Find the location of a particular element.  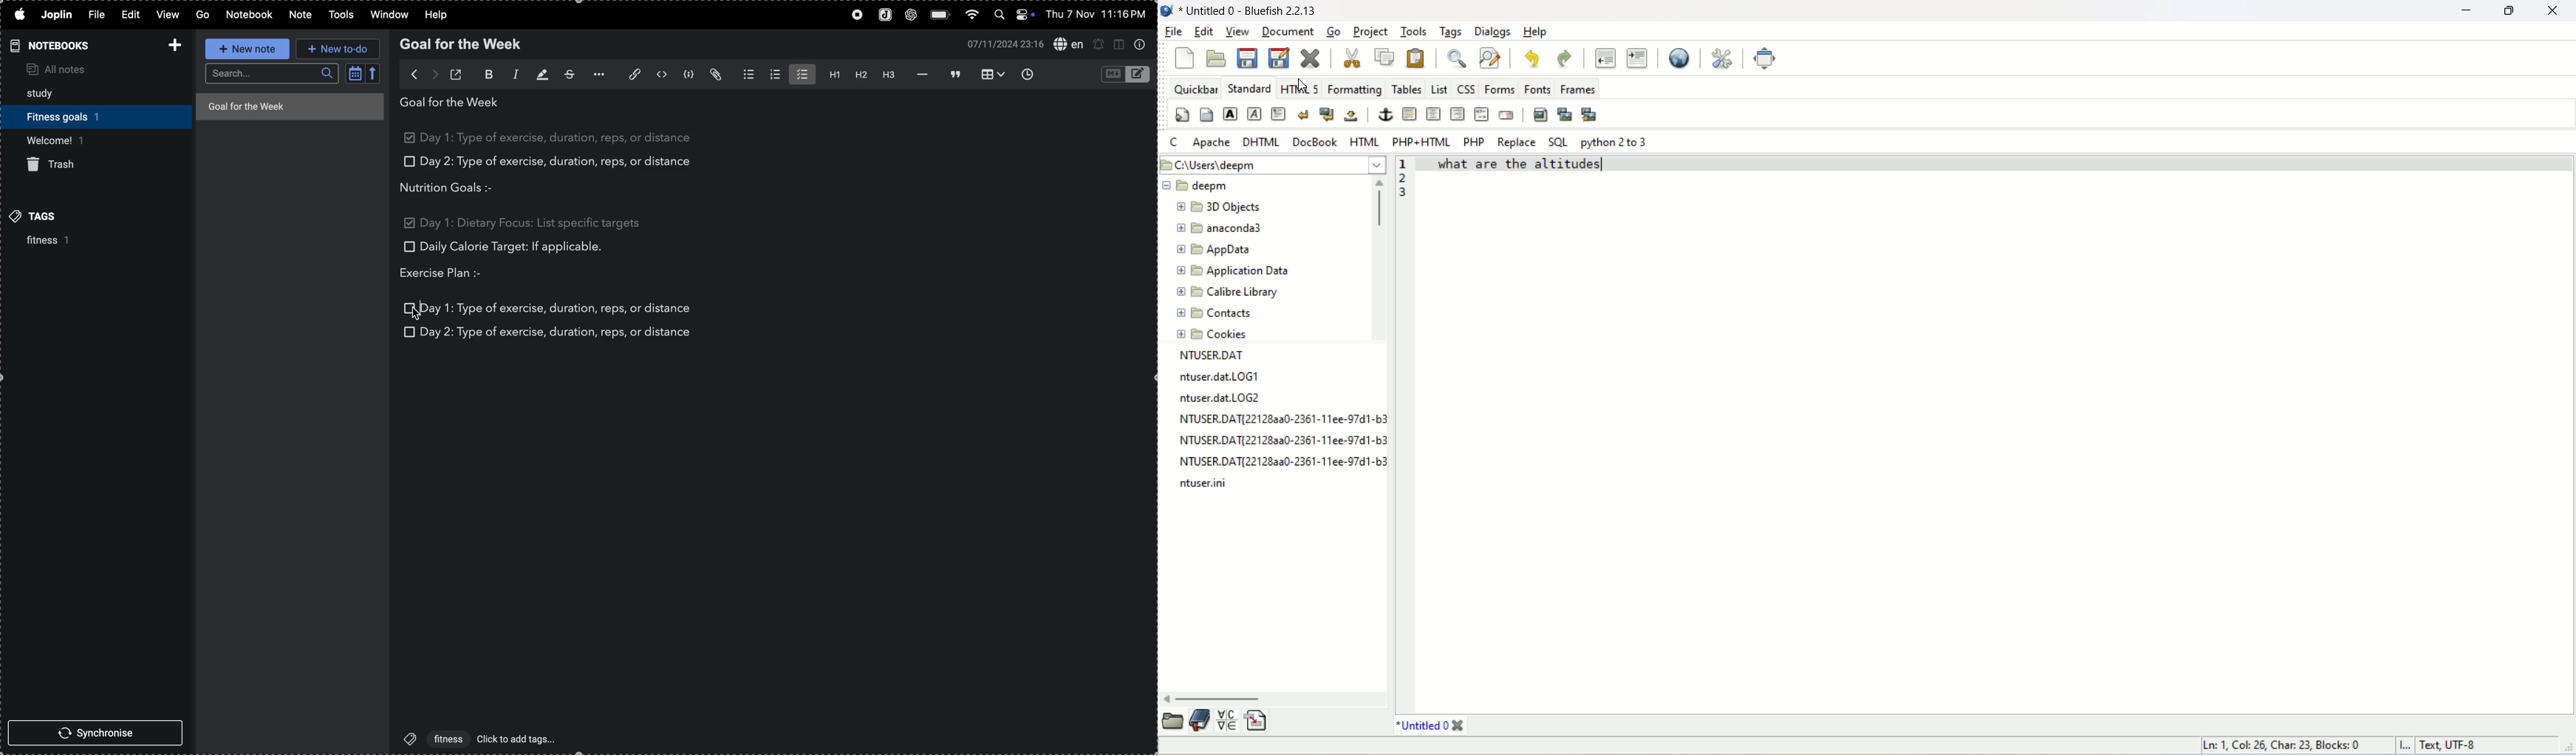

notebooks is located at coordinates (55, 45).